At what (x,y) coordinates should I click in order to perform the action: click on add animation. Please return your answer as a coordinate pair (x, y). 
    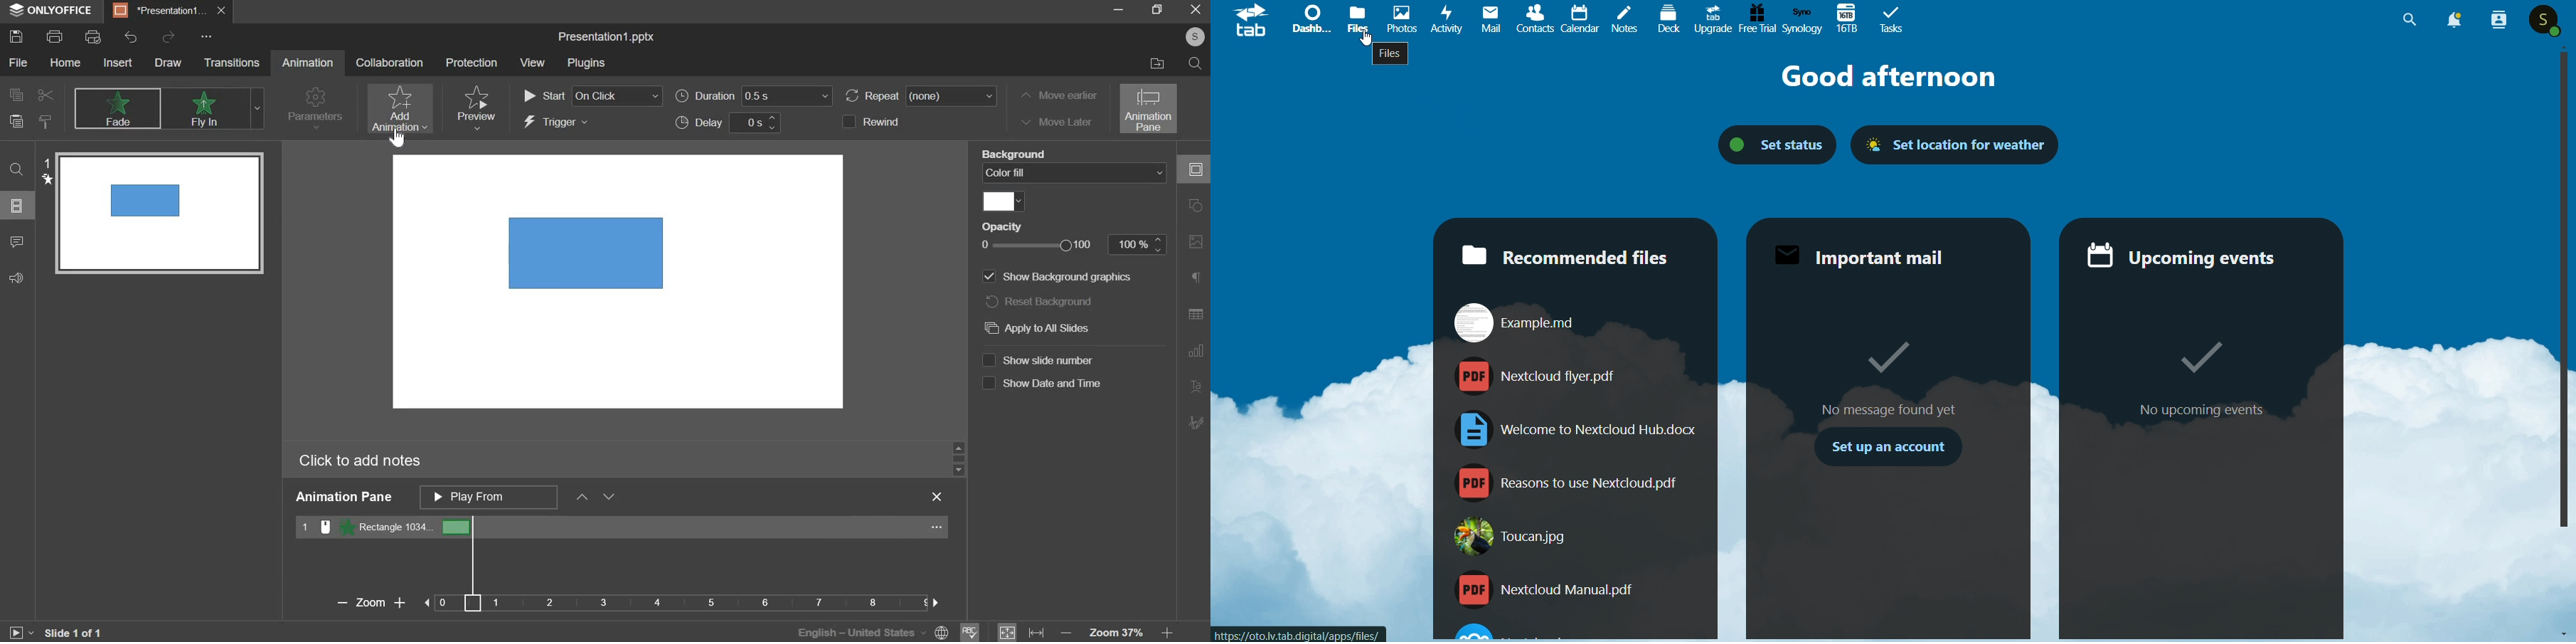
    Looking at the image, I should click on (402, 108).